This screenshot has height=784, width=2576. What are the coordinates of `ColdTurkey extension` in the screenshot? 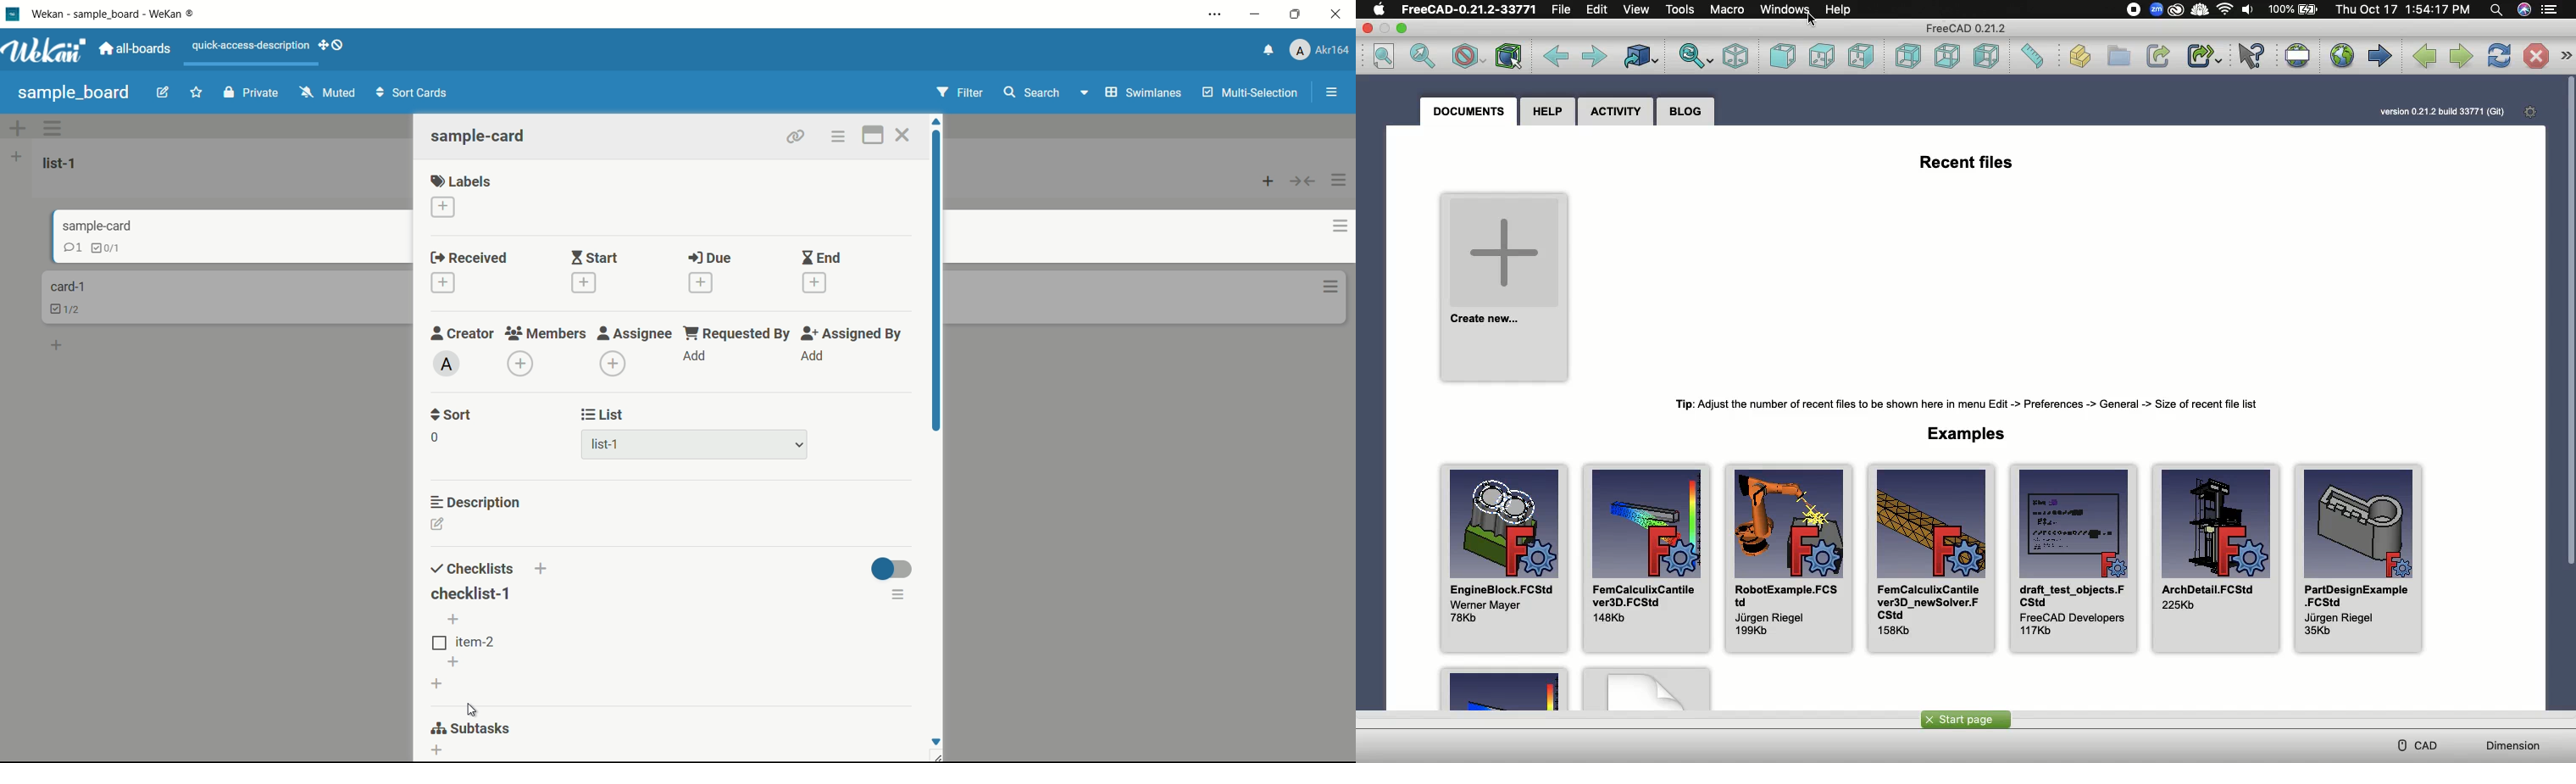 It's located at (2198, 11).